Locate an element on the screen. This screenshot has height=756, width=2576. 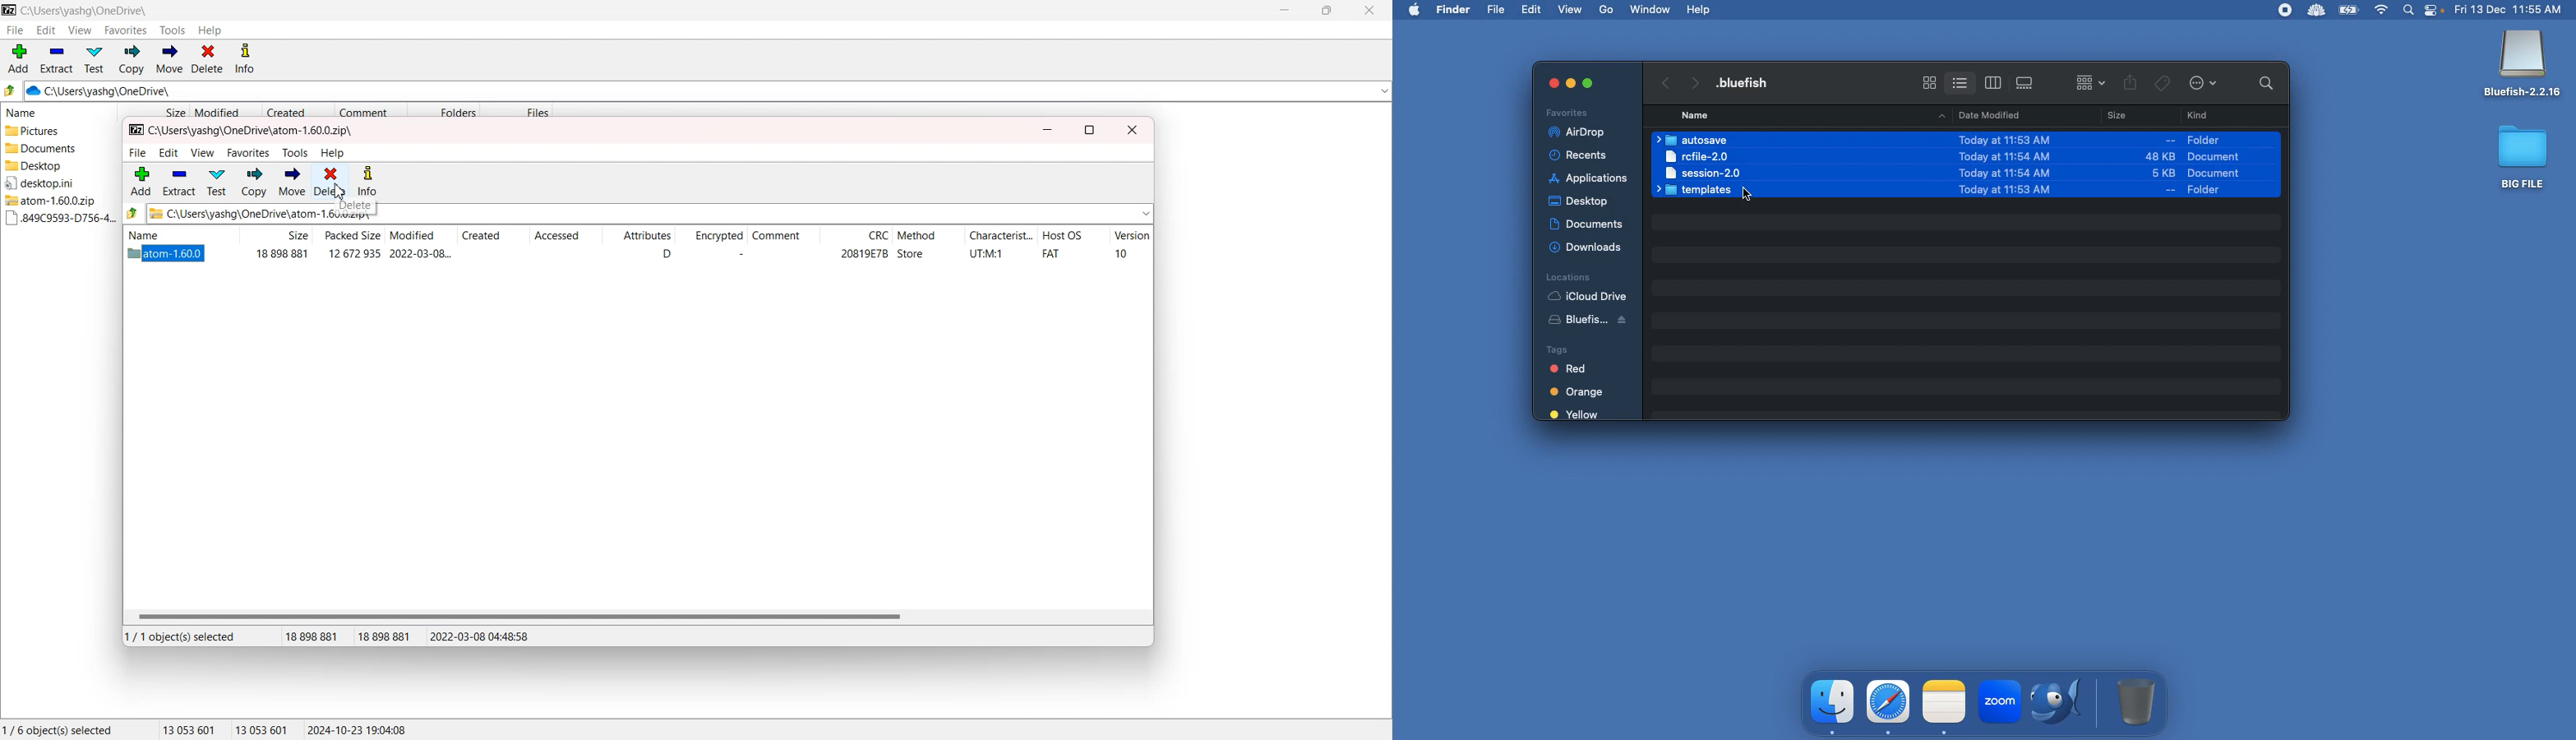
Folders is located at coordinates (443, 110).